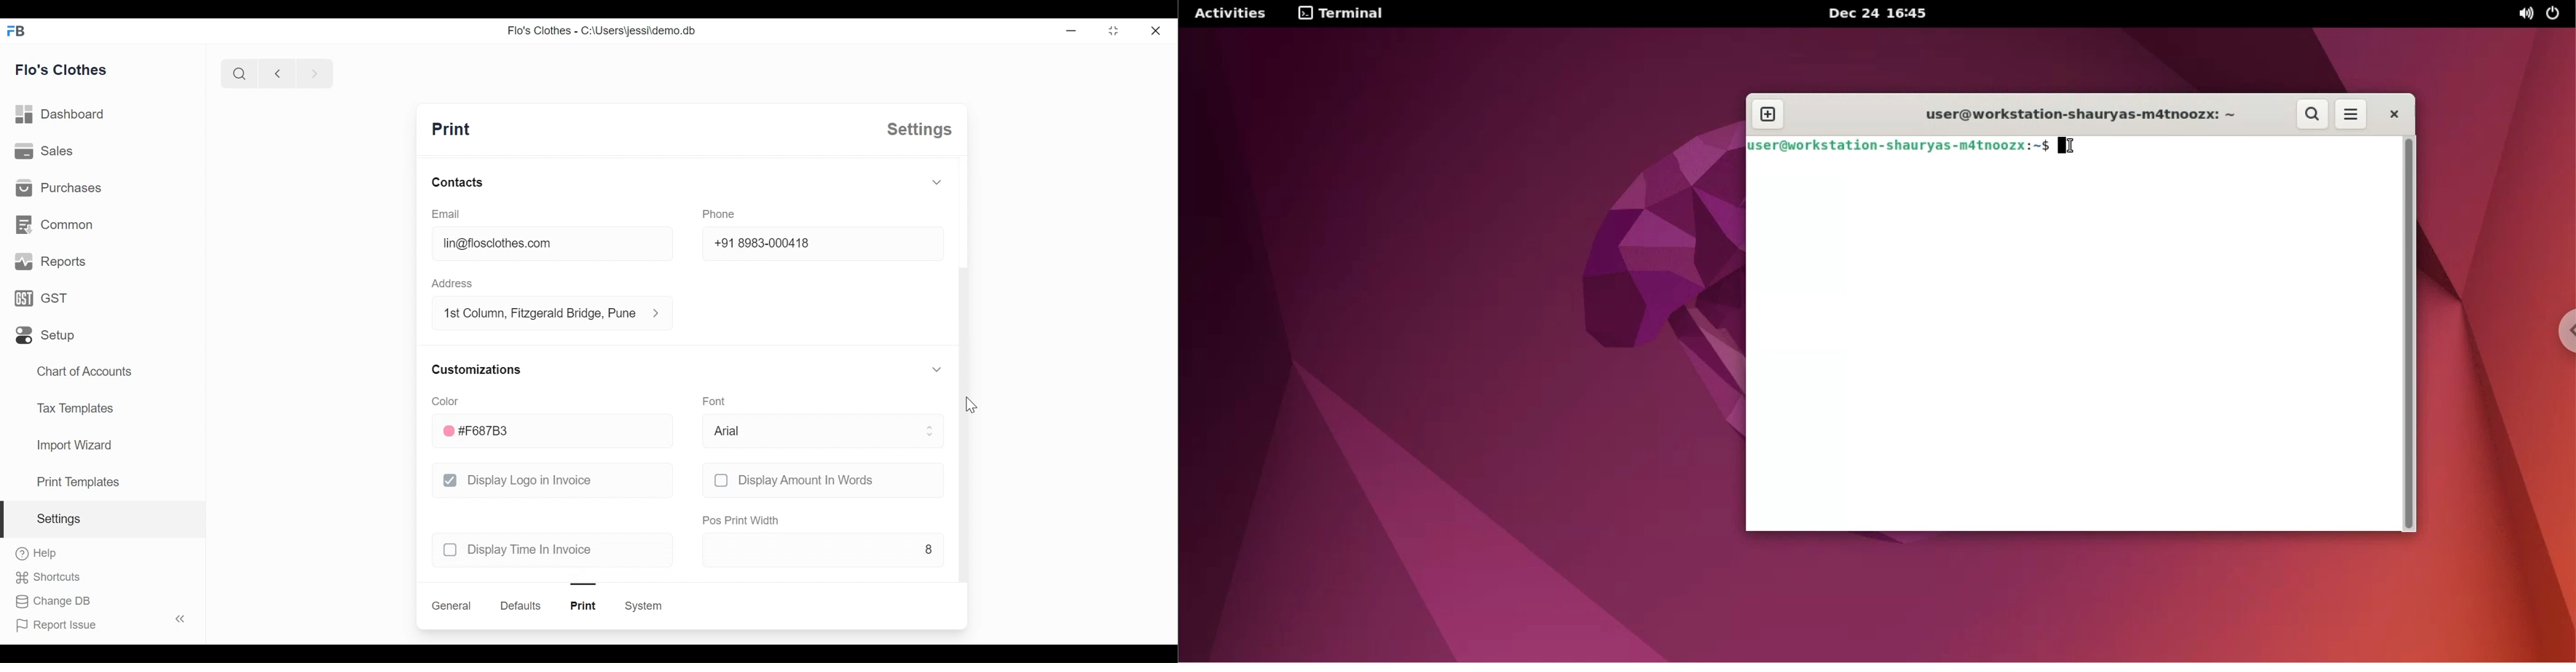 The height and width of the screenshot is (672, 2576). Describe the element at coordinates (714, 400) in the screenshot. I see `font` at that location.